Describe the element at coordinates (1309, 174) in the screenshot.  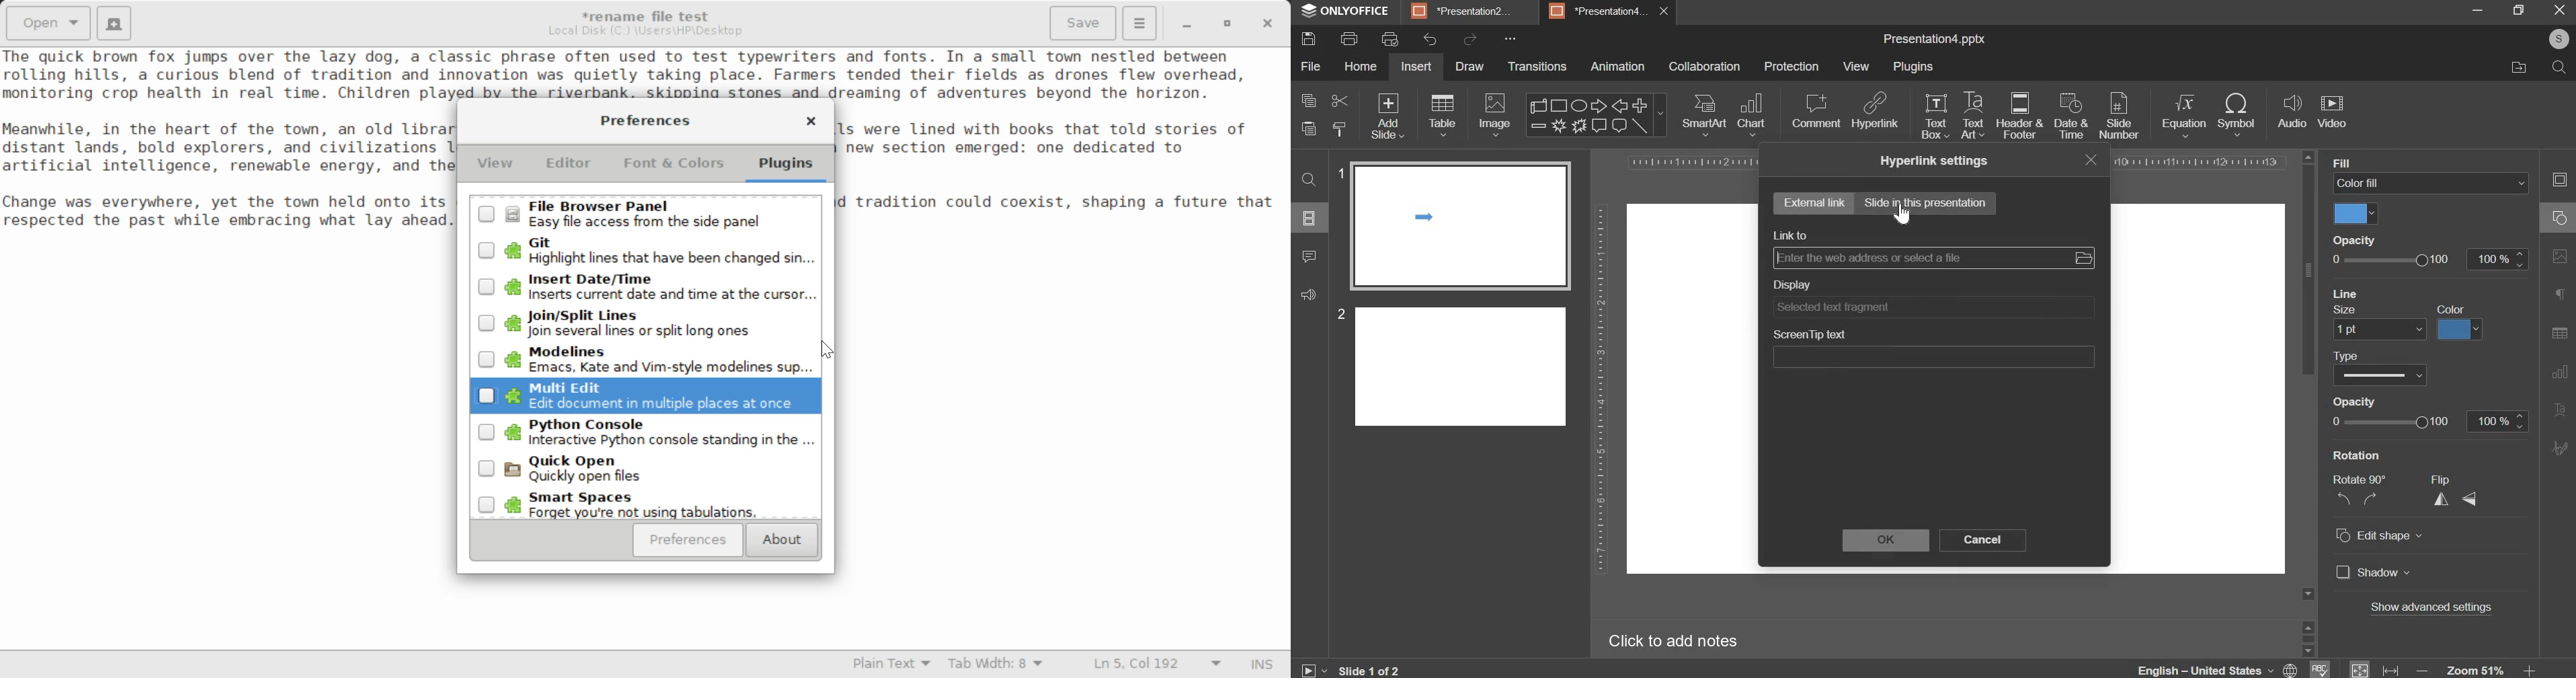
I see `search` at that location.